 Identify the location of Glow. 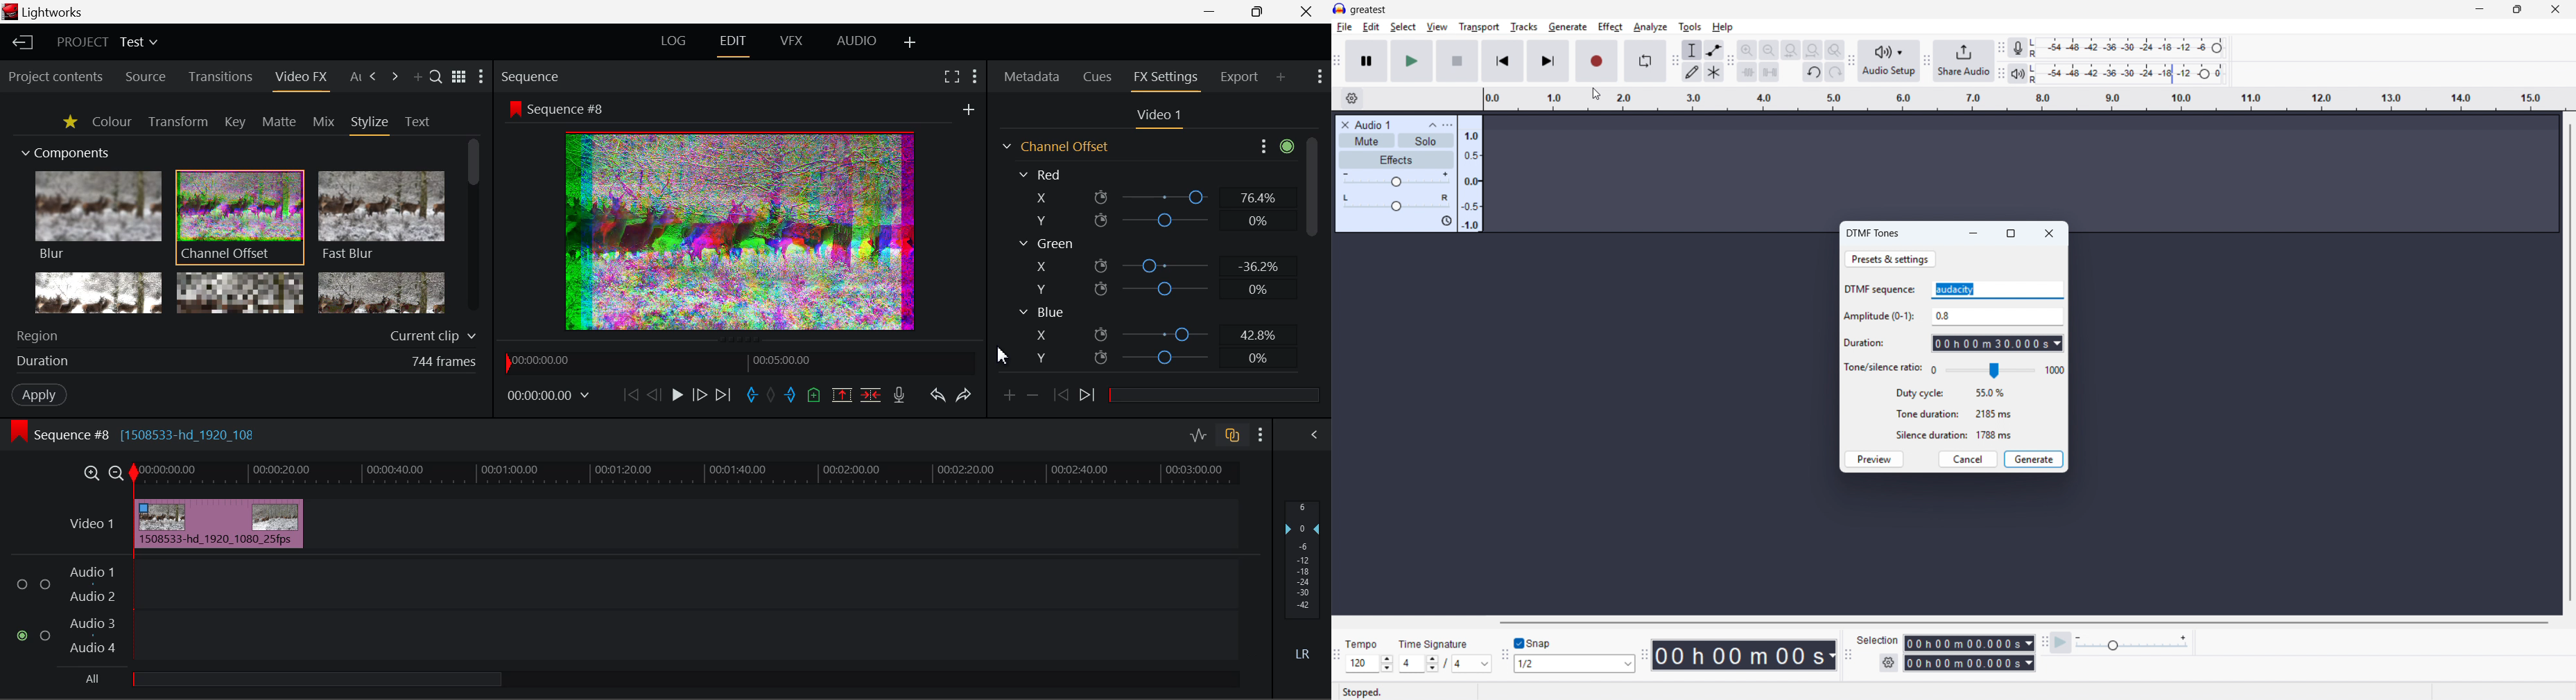
(96, 292).